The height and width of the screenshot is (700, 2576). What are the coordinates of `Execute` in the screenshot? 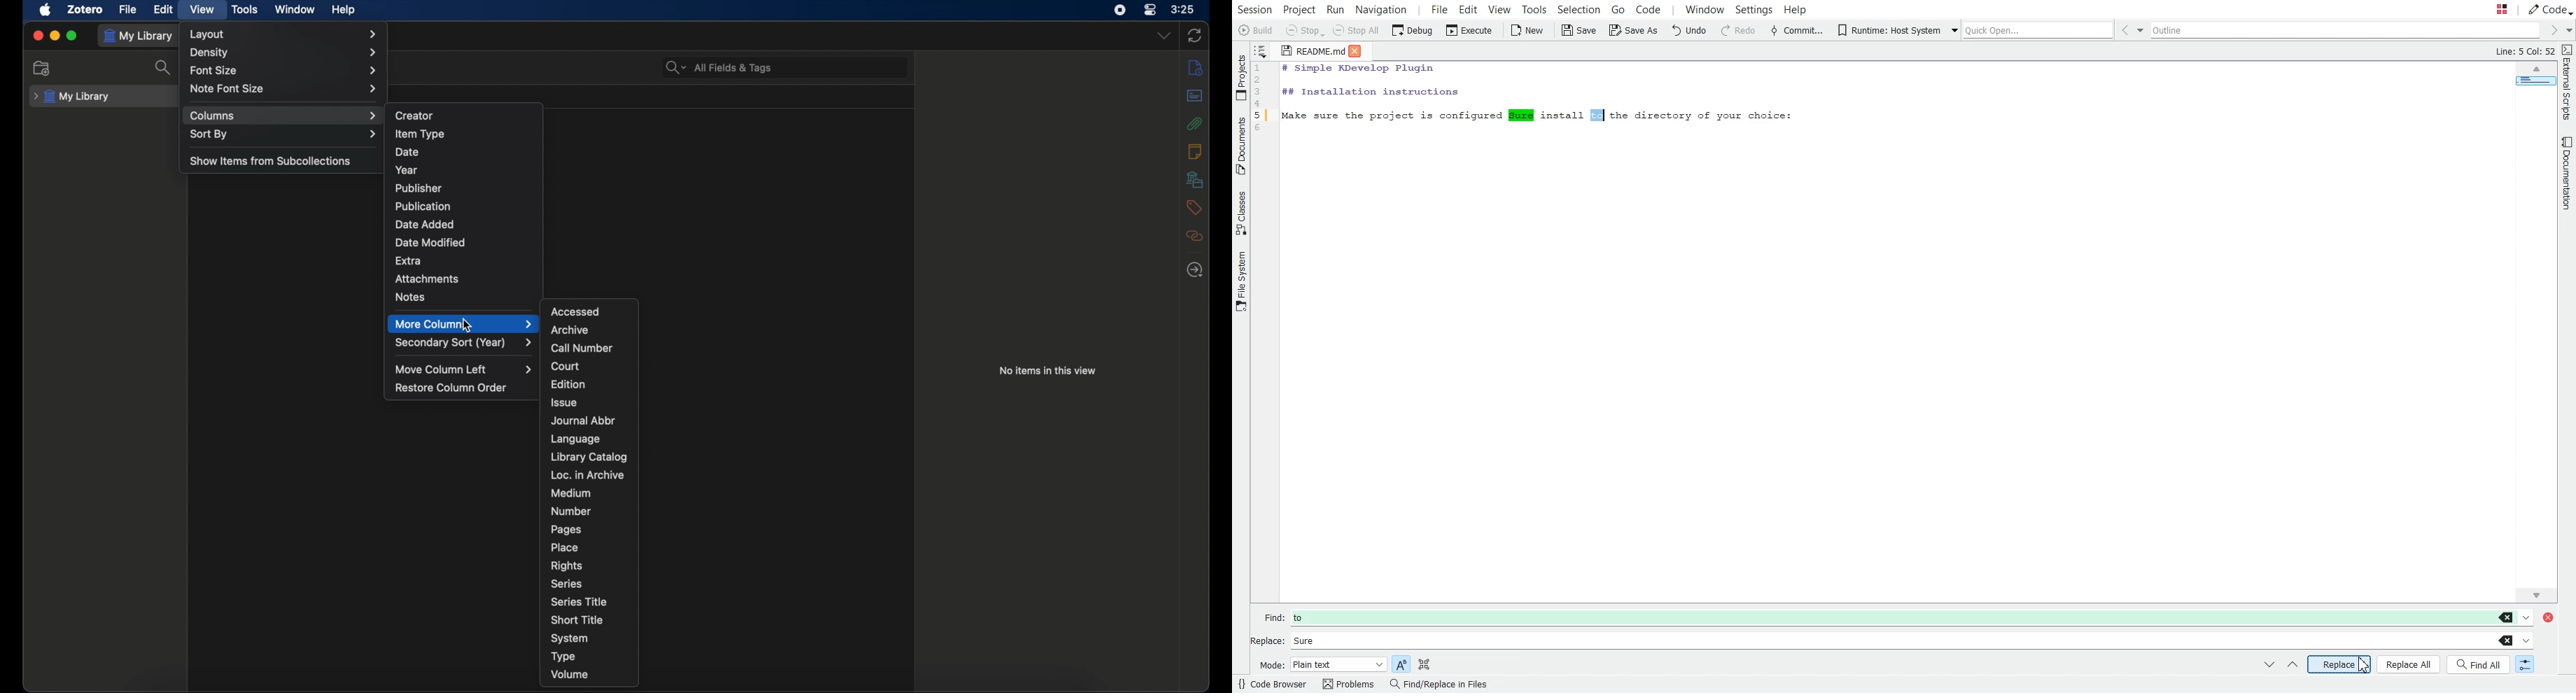 It's located at (1467, 31).